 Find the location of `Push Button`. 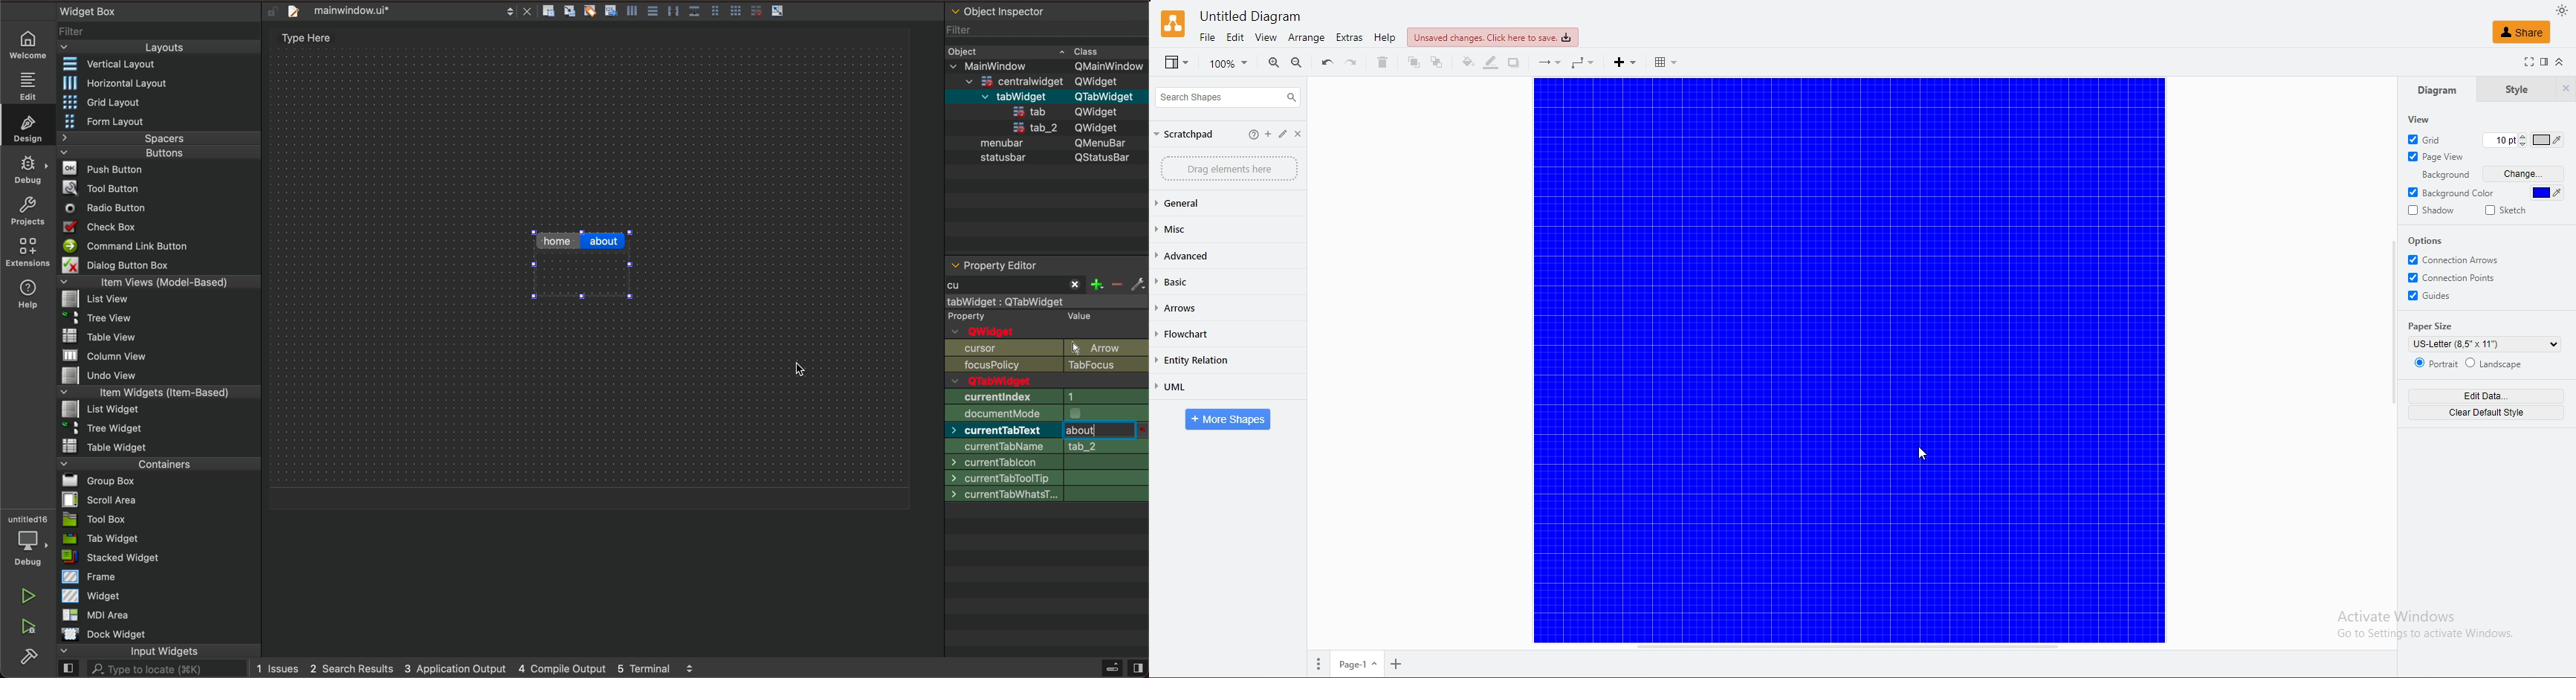

Push Button is located at coordinates (96, 169).